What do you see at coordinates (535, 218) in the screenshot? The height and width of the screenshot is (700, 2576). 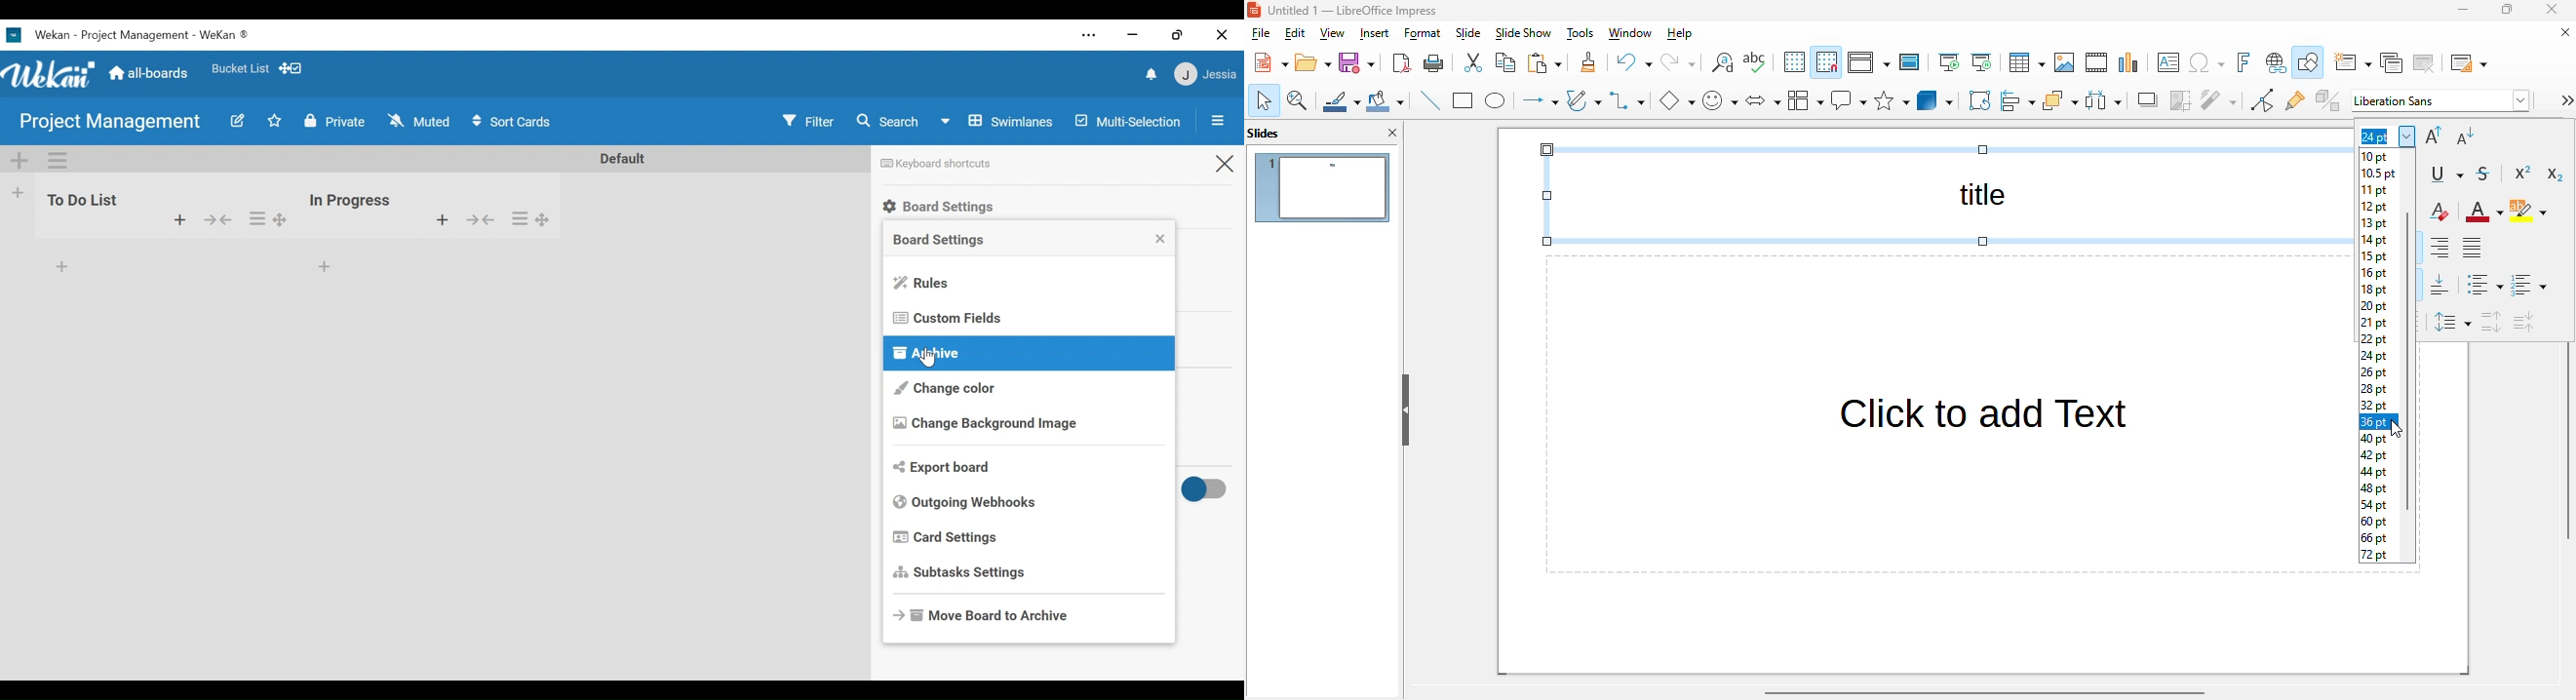 I see `options` at bounding box center [535, 218].